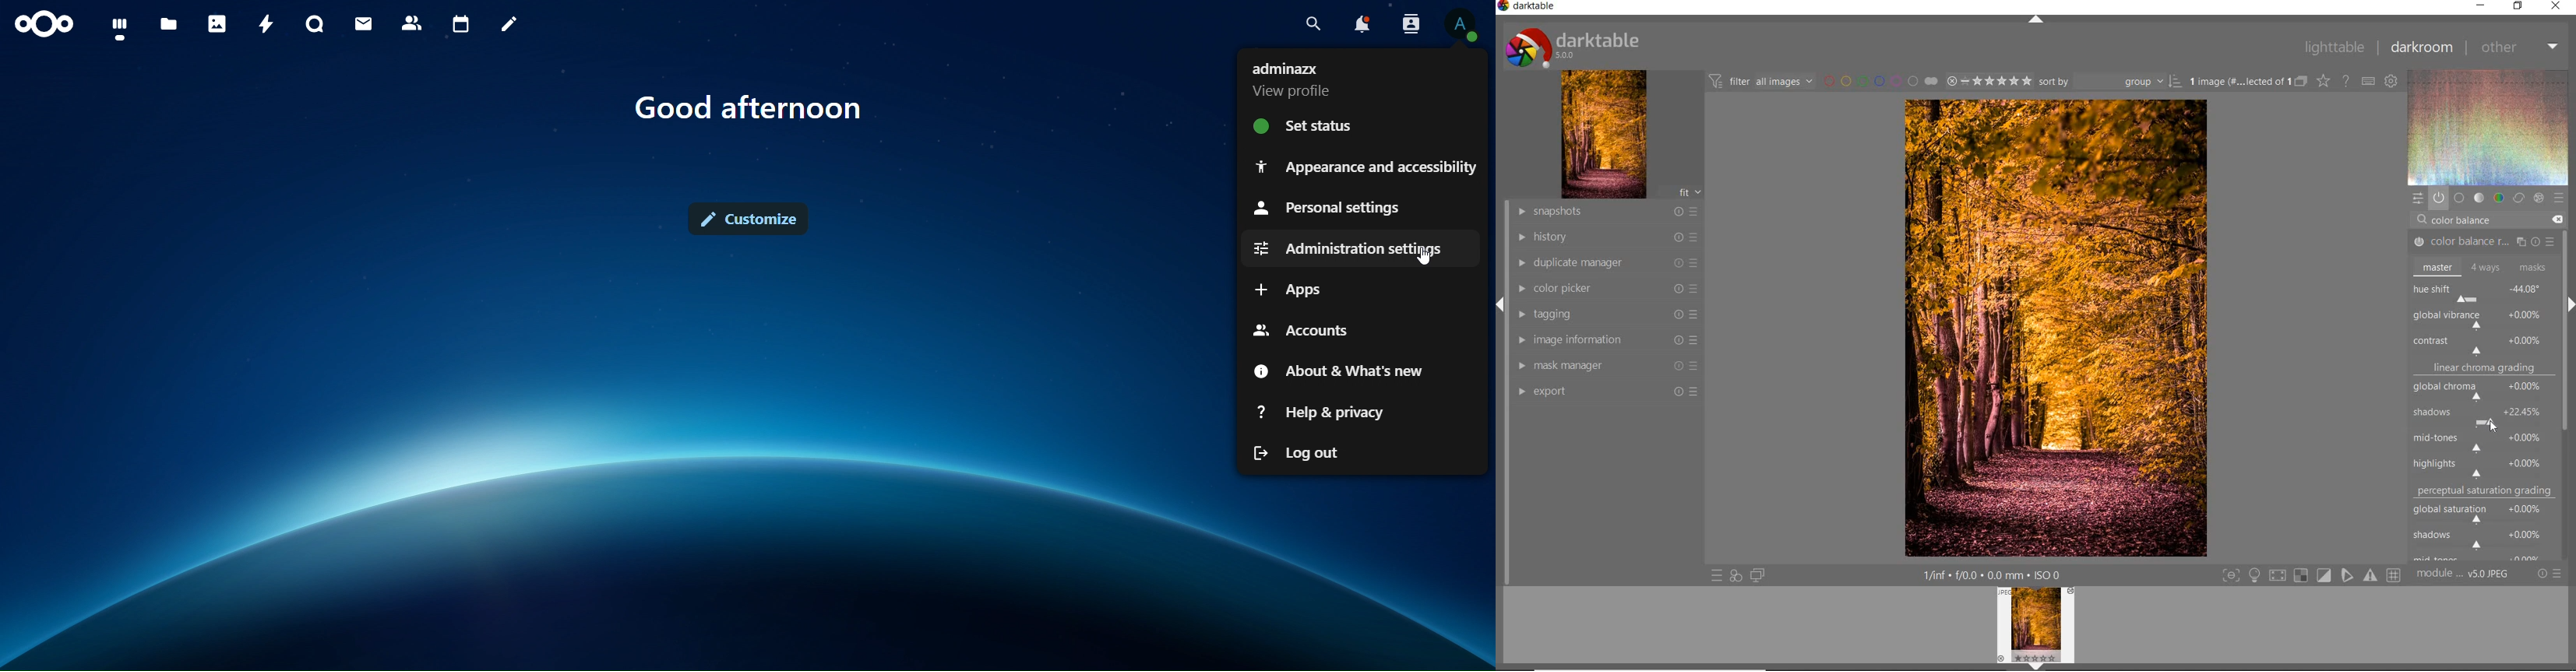  I want to click on filter by image color label, so click(1880, 81).